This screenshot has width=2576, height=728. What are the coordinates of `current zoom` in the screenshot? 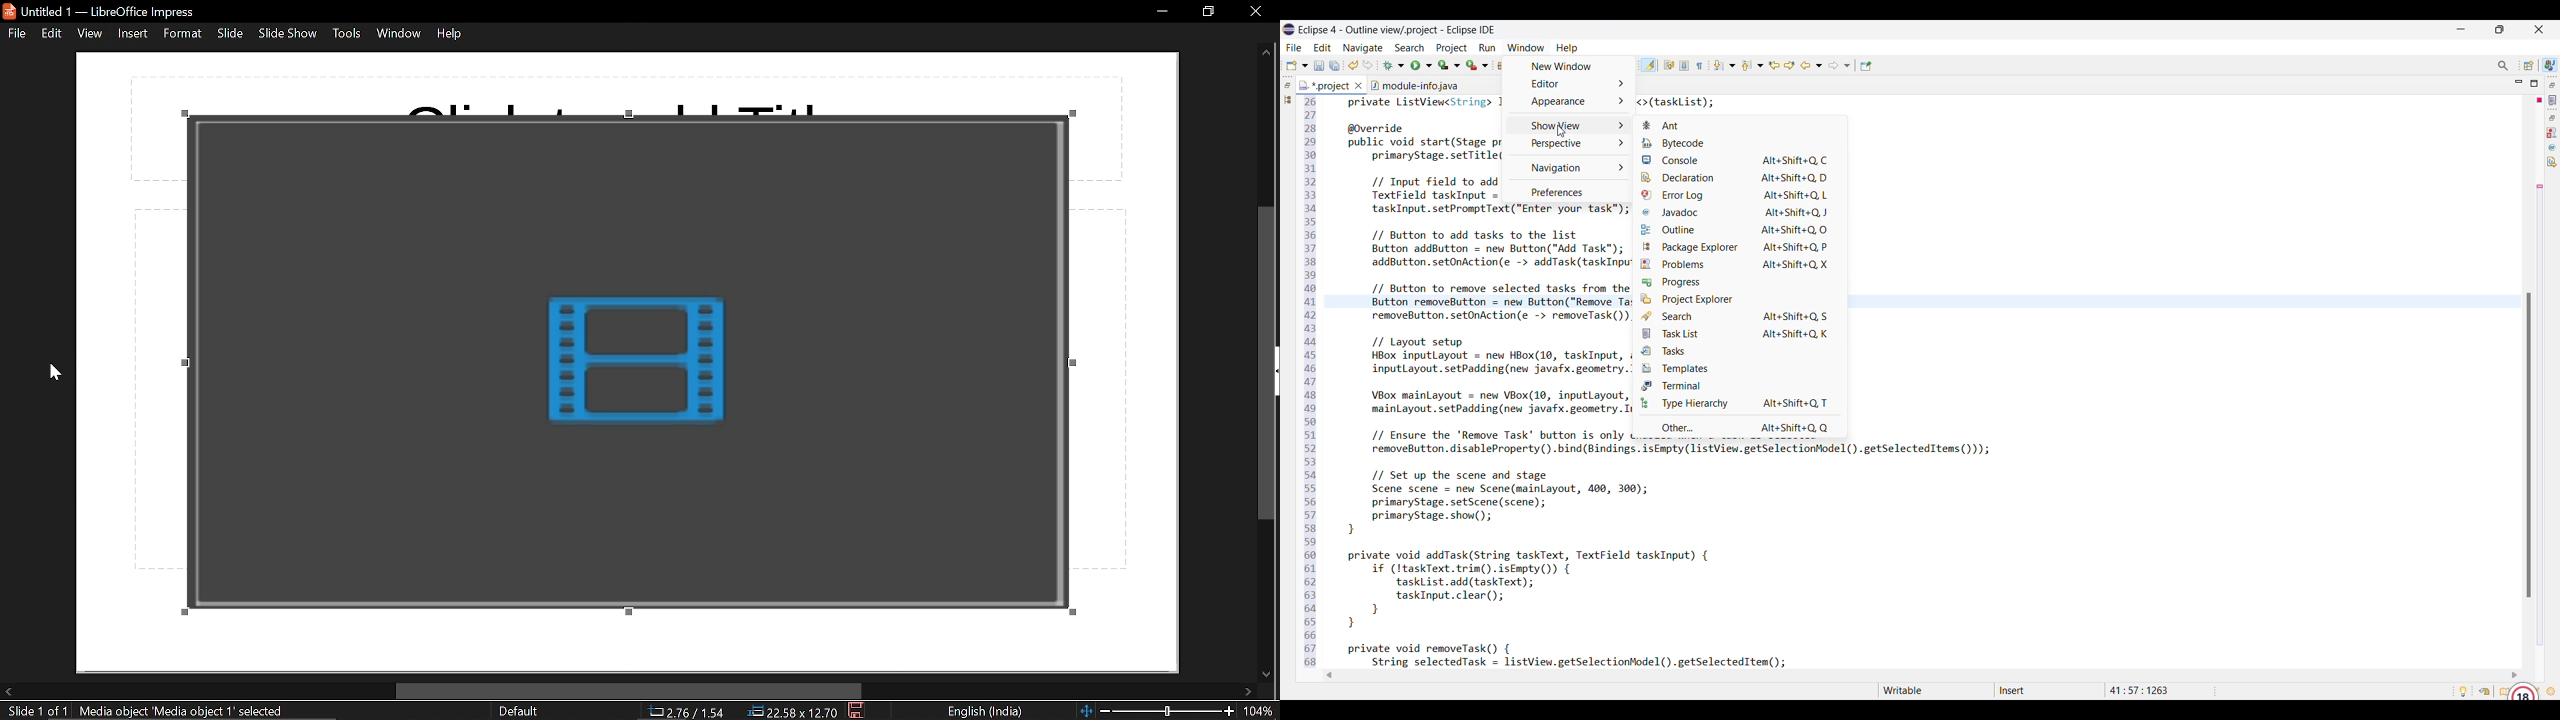 It's located at (1262, 711).